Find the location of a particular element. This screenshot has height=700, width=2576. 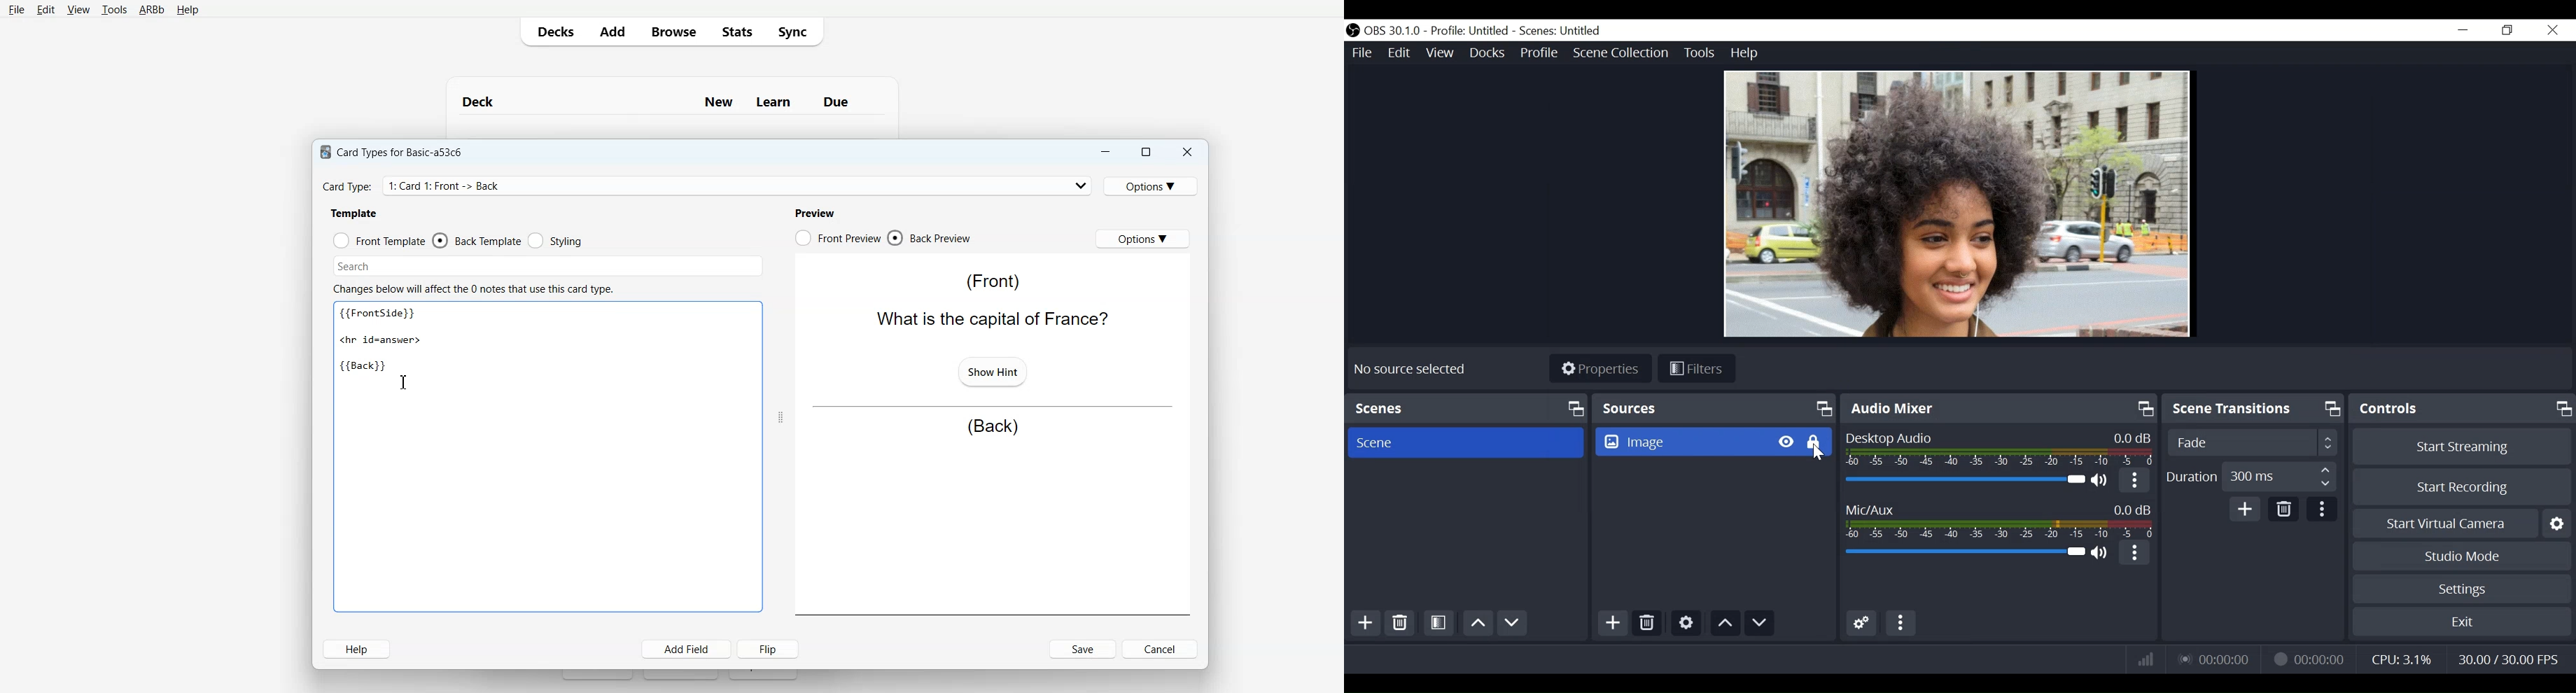

Move Up is located at coordinates (1477, 623).